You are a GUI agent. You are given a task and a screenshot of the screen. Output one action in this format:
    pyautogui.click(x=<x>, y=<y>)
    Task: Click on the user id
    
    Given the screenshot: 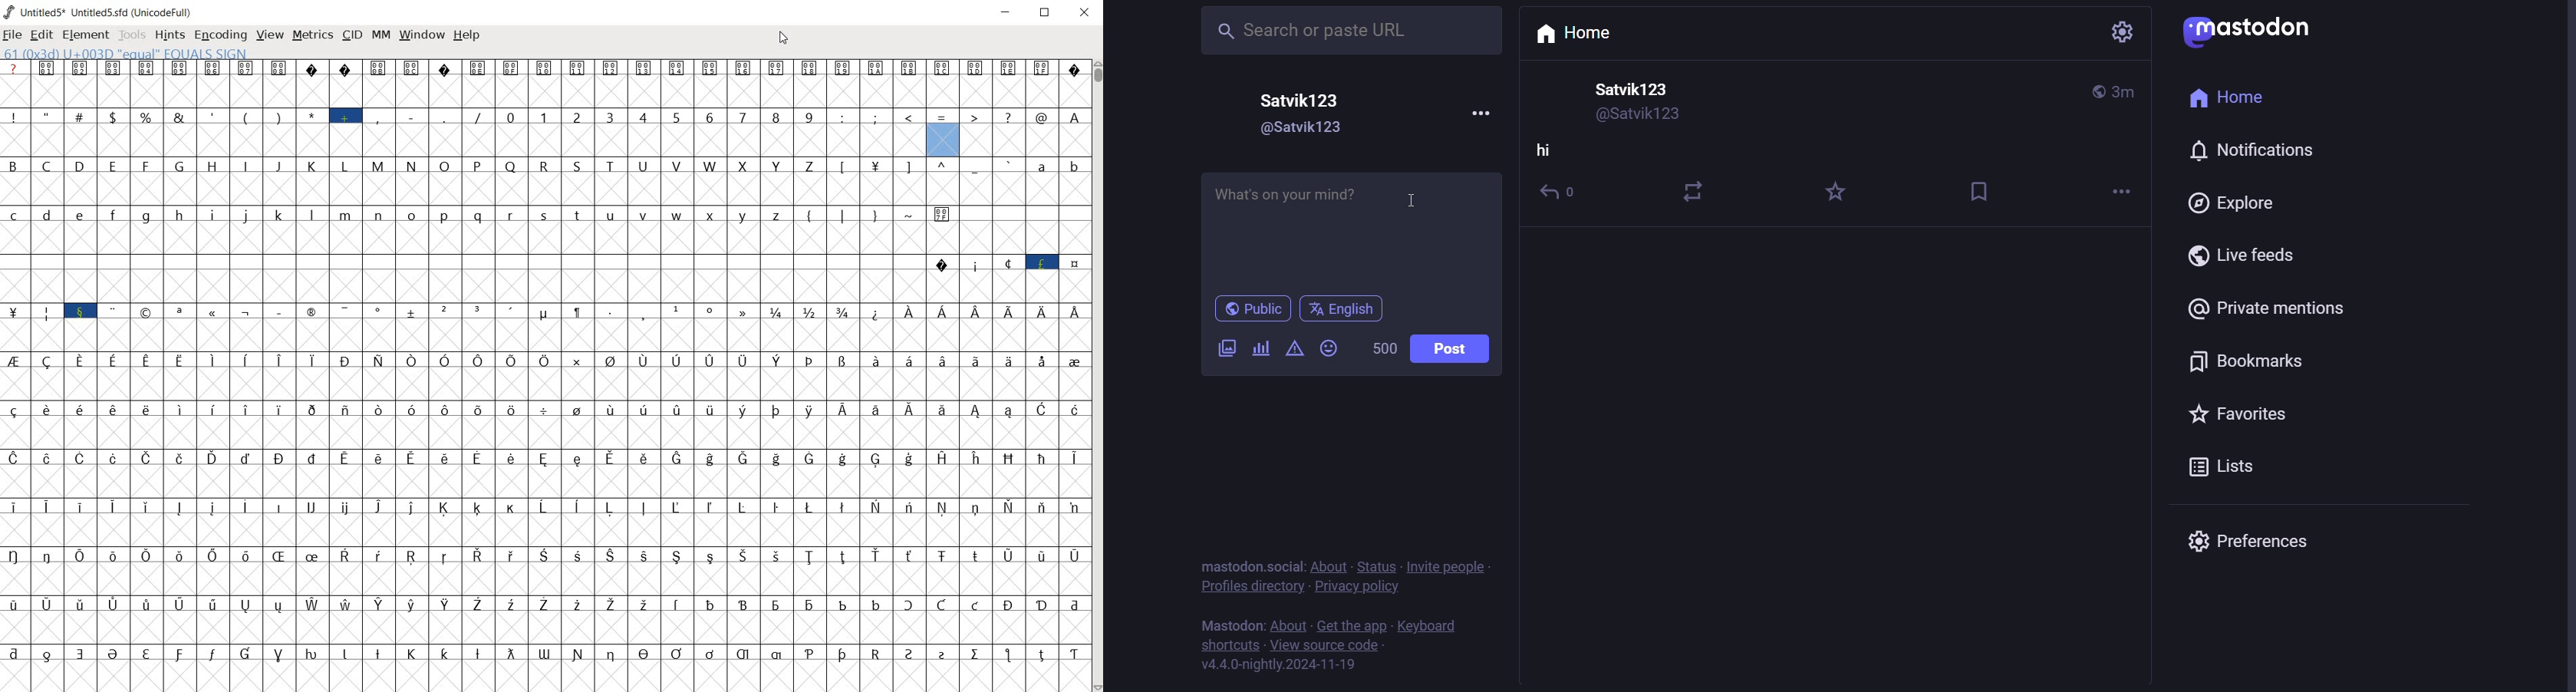 What is the action you would take?
    pyautogui.click(x=1643, y=116)
    